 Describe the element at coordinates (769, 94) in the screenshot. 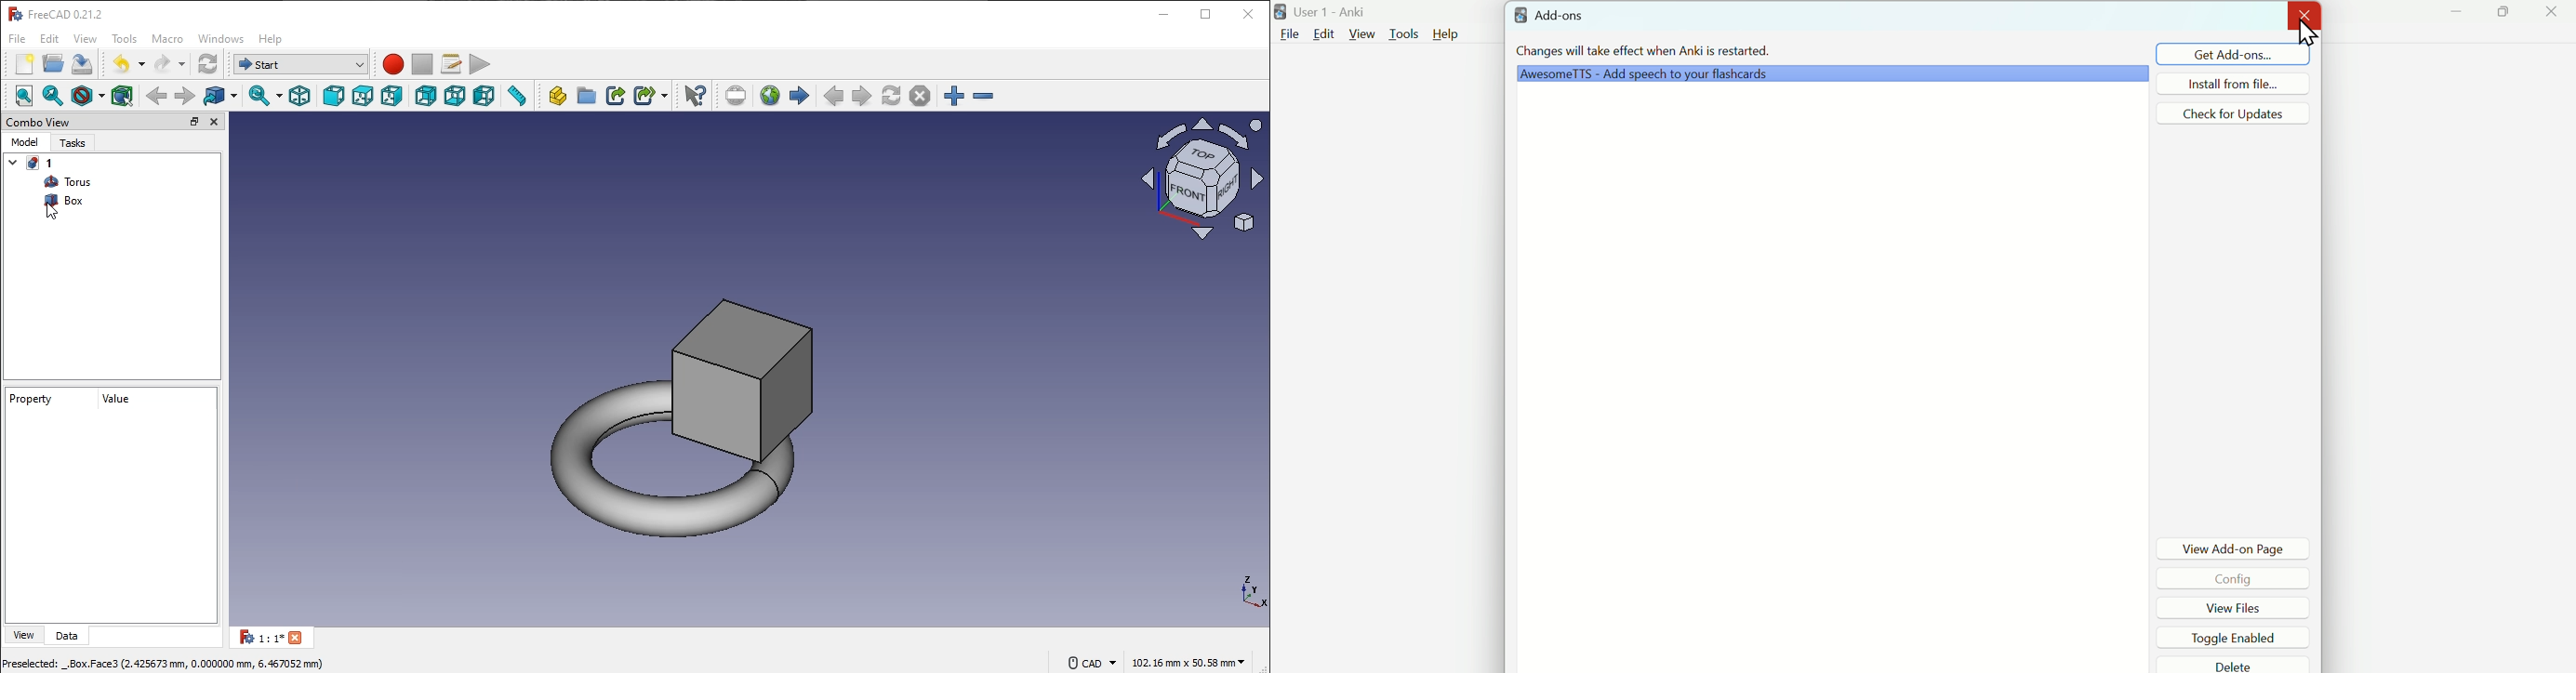

I see `open website` at that location.